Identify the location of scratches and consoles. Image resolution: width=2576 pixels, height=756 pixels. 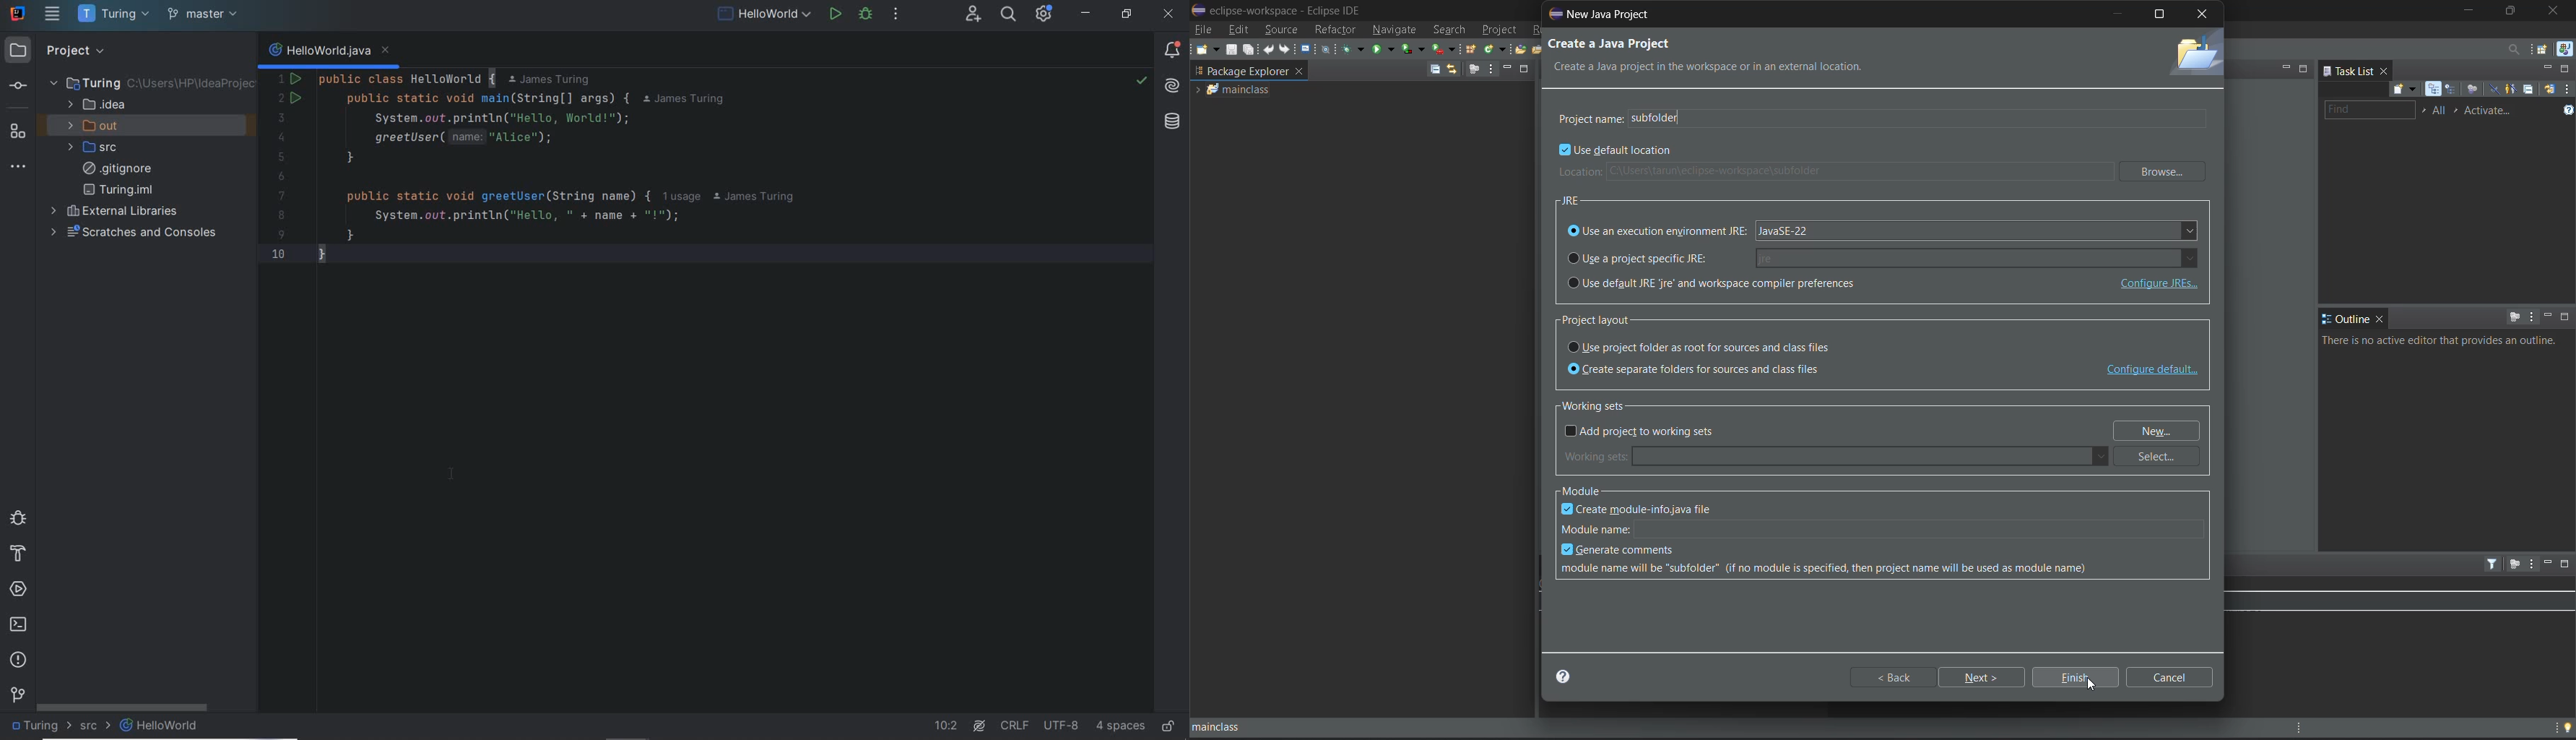
(137, 232).